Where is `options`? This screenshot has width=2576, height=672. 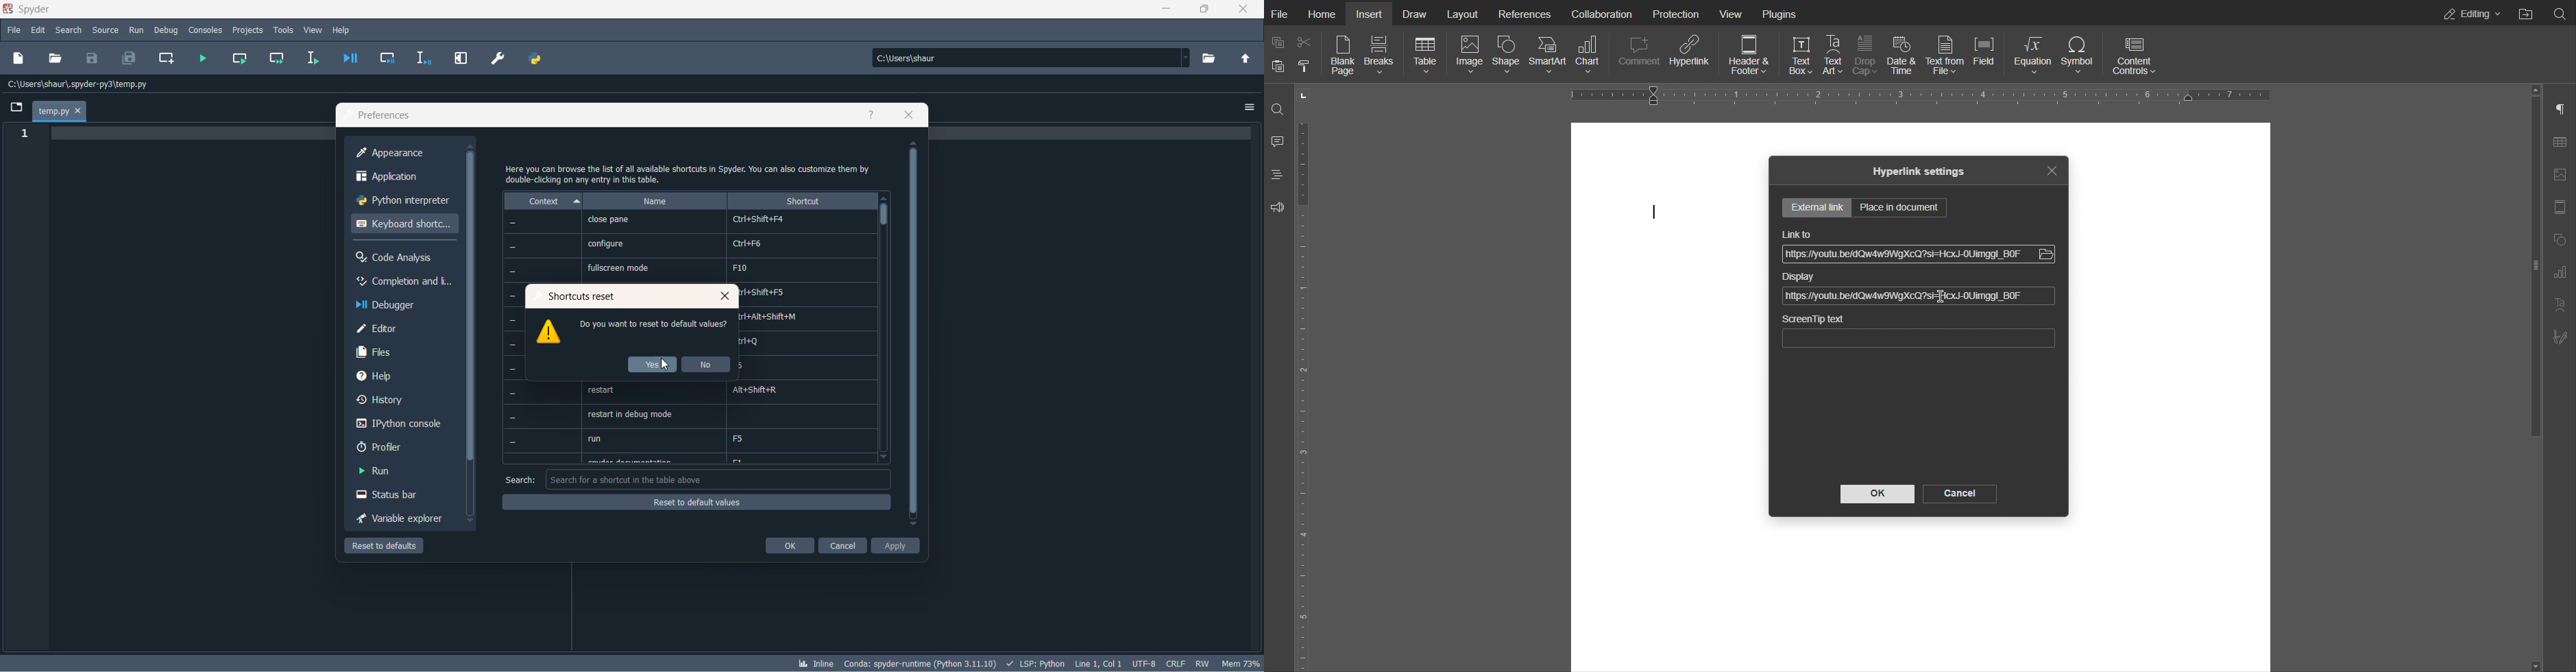
options is located at coordinates (1249, 107).